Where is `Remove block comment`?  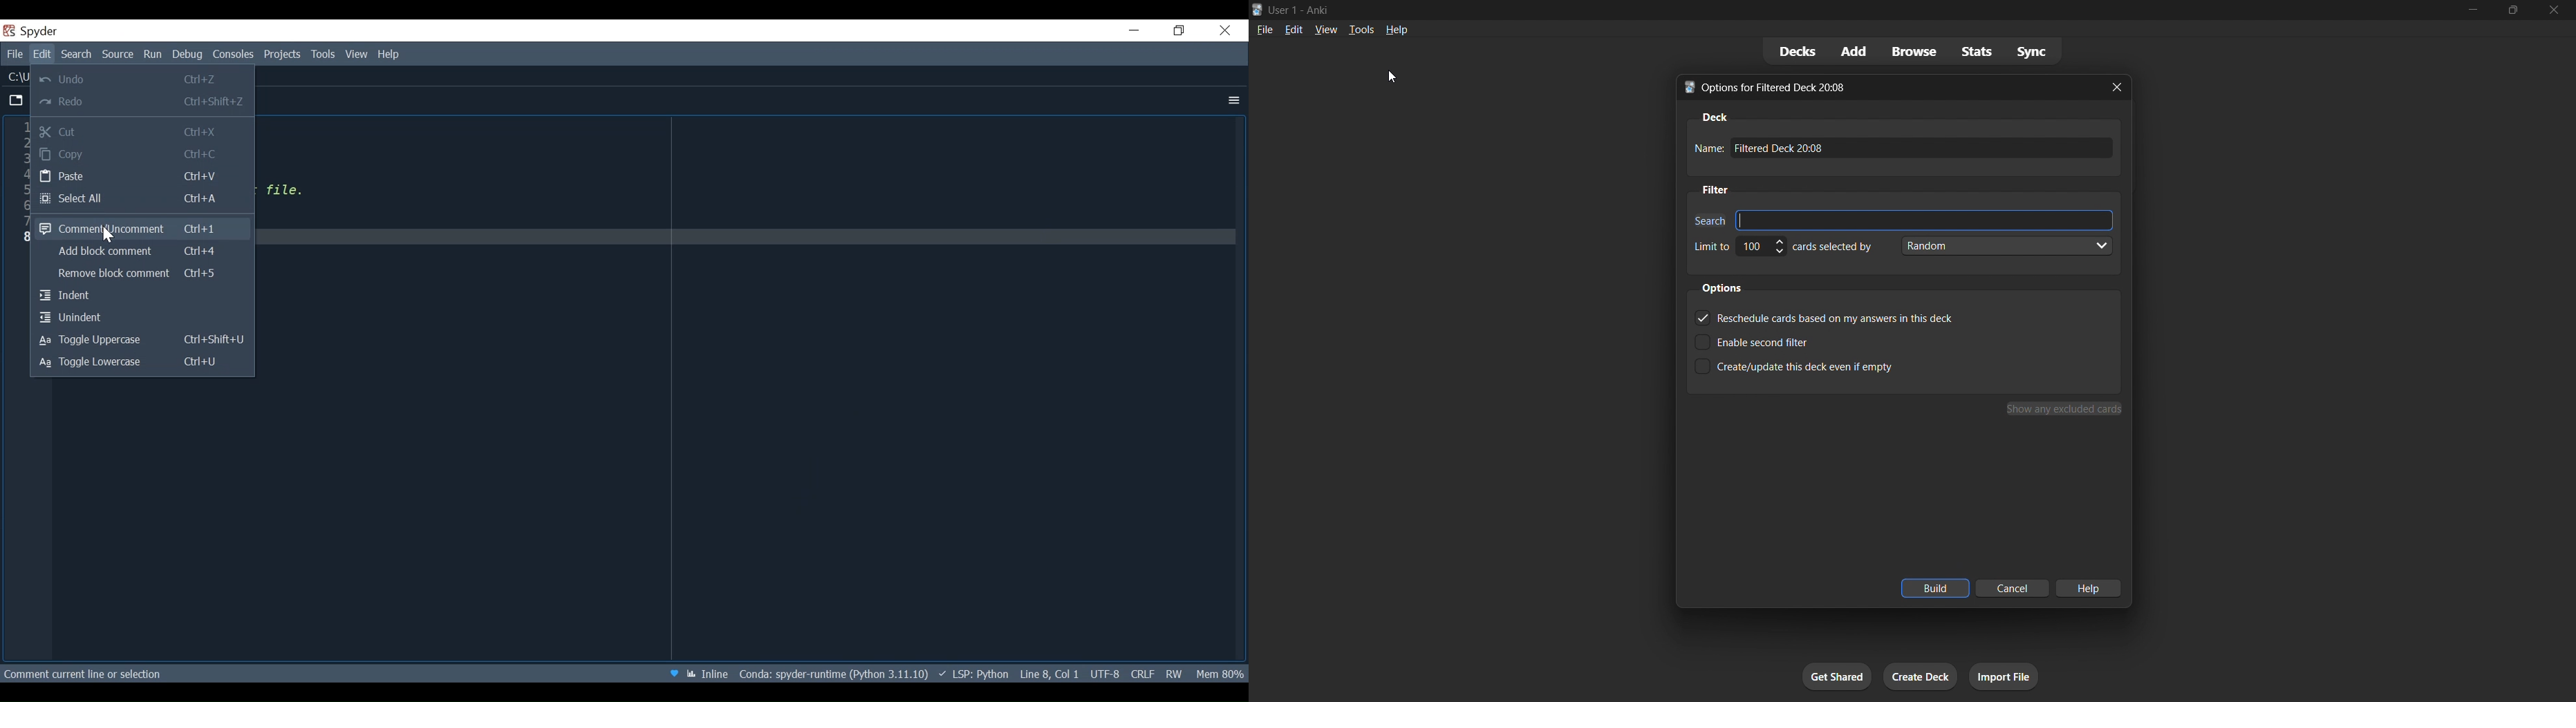 Remove block comment is located at coordinates (140, 276).